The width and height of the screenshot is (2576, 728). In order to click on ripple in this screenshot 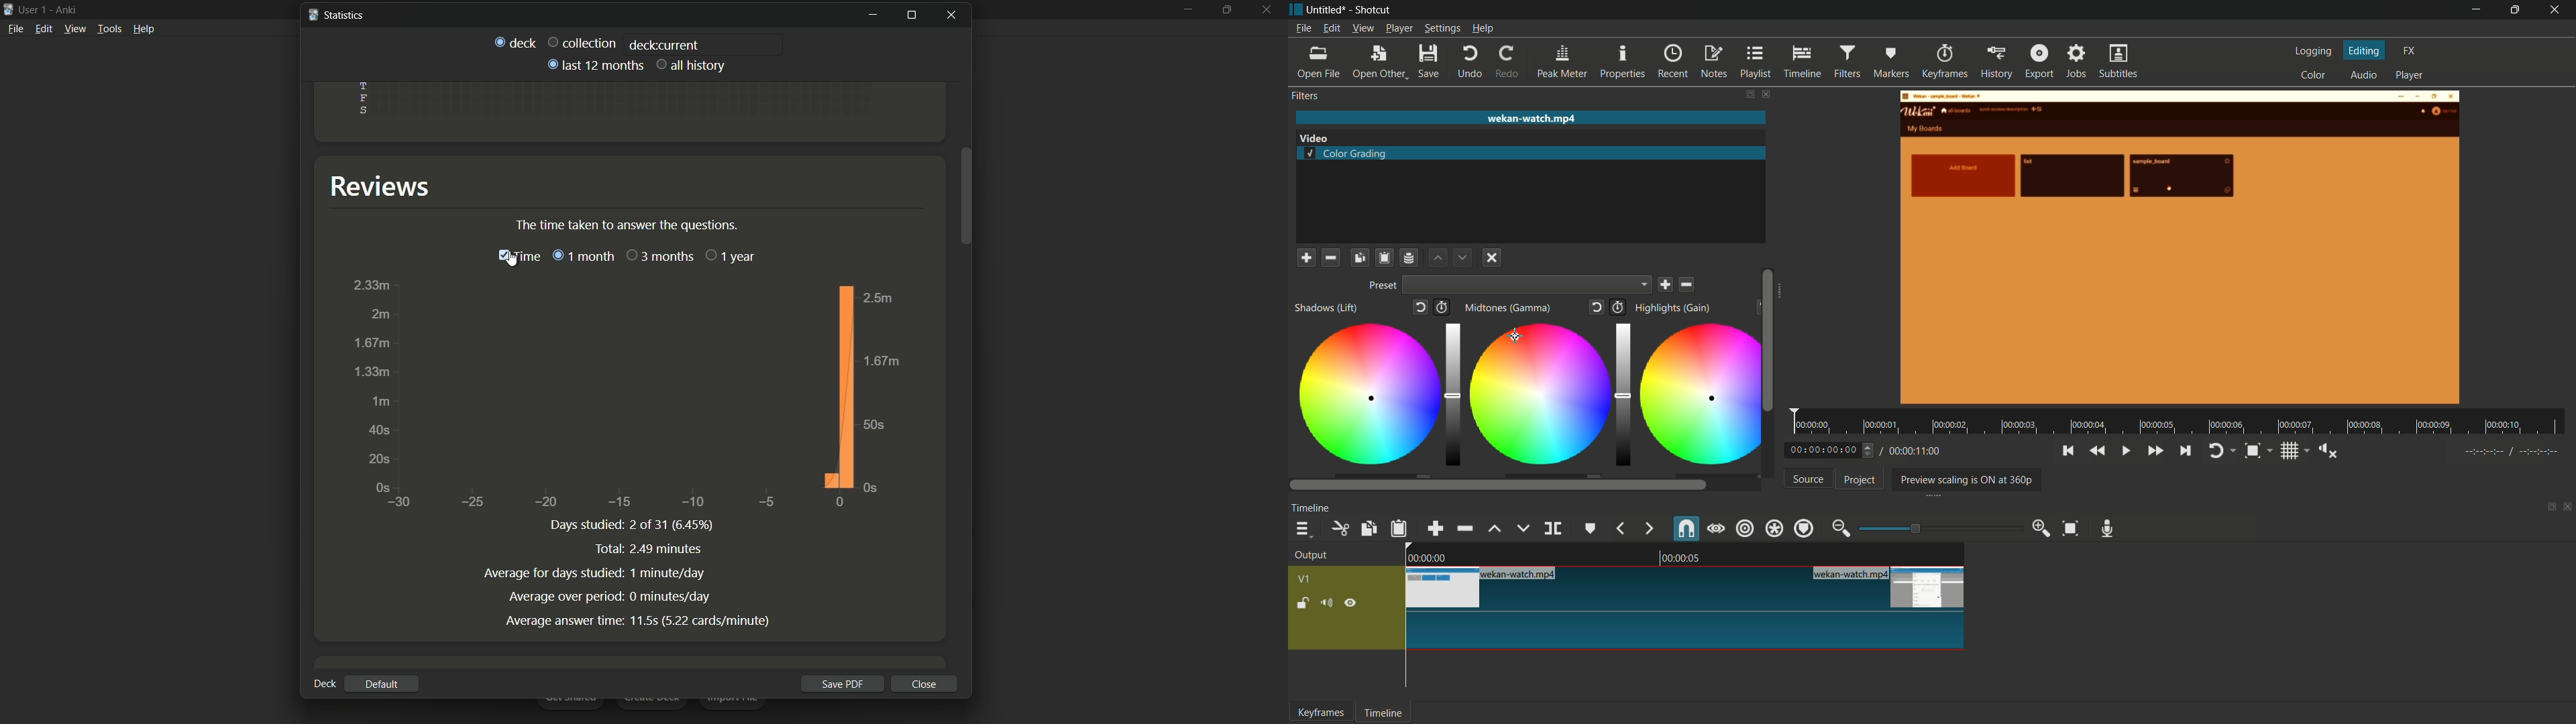, I will do `click(1744, 528)`.